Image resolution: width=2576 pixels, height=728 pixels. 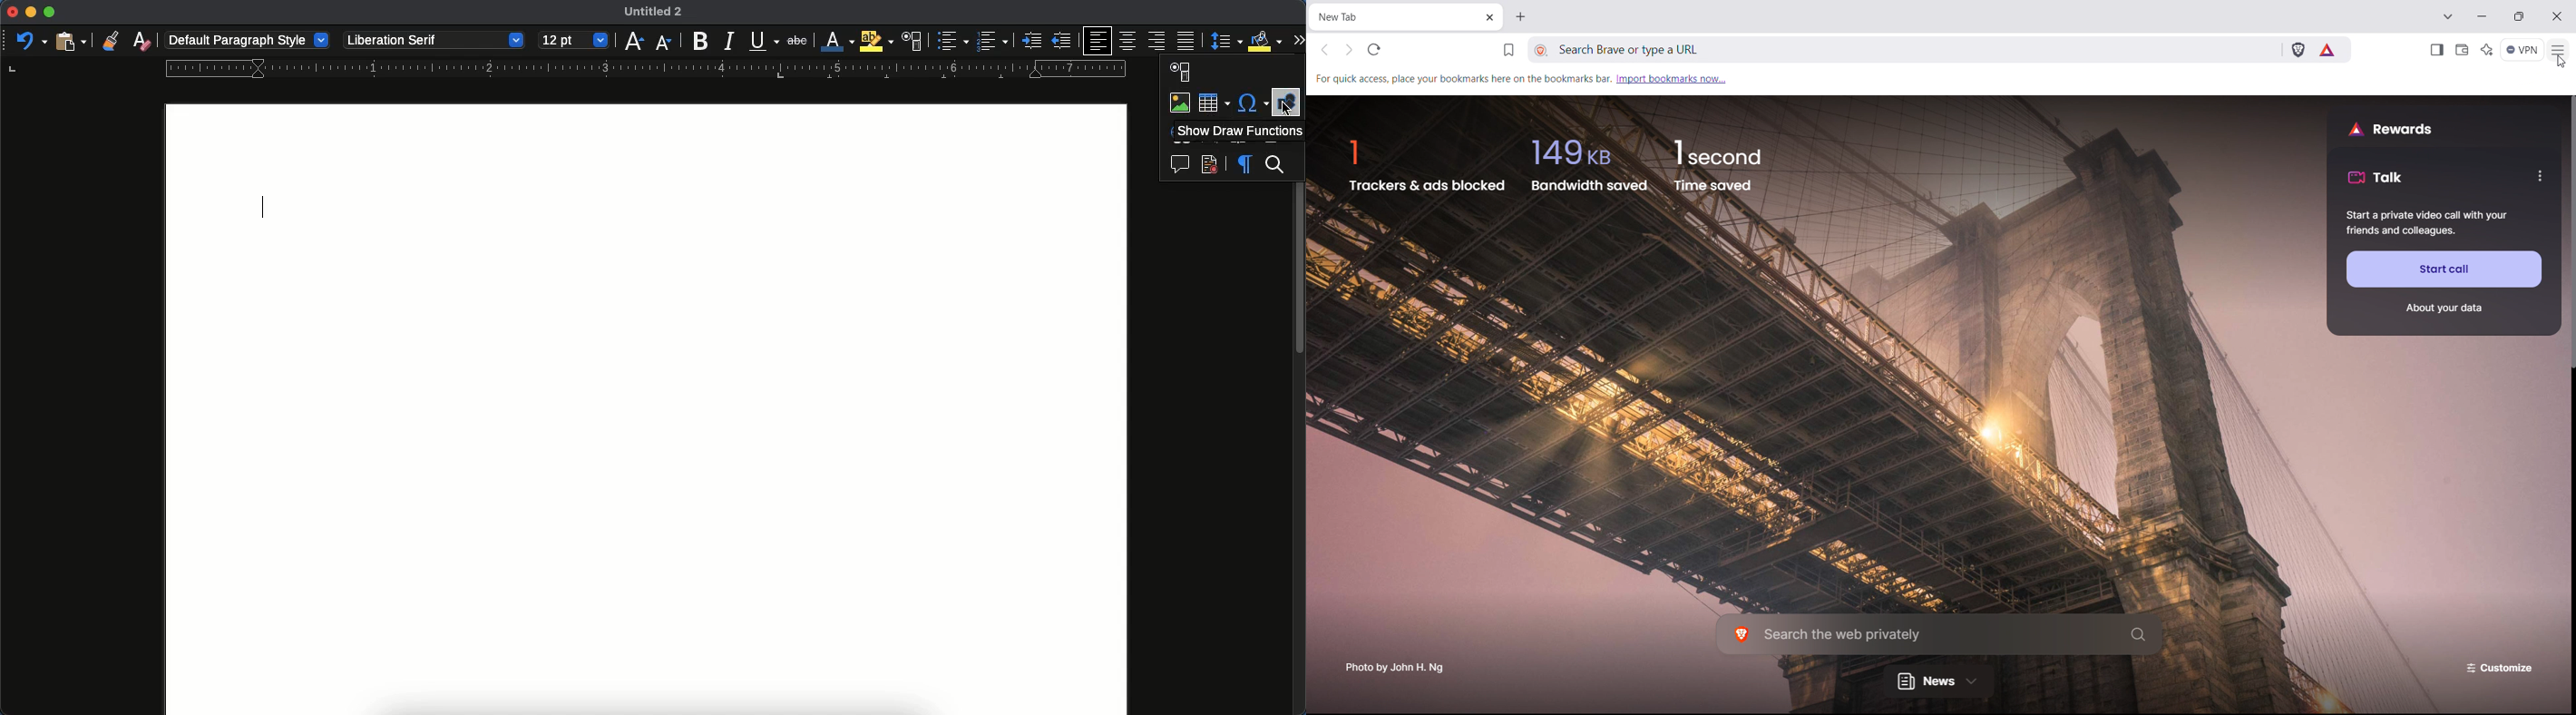 What do you see at coordinates (699, 40) in the screenshot?
I see `bold` at bounding box center [699, 40].